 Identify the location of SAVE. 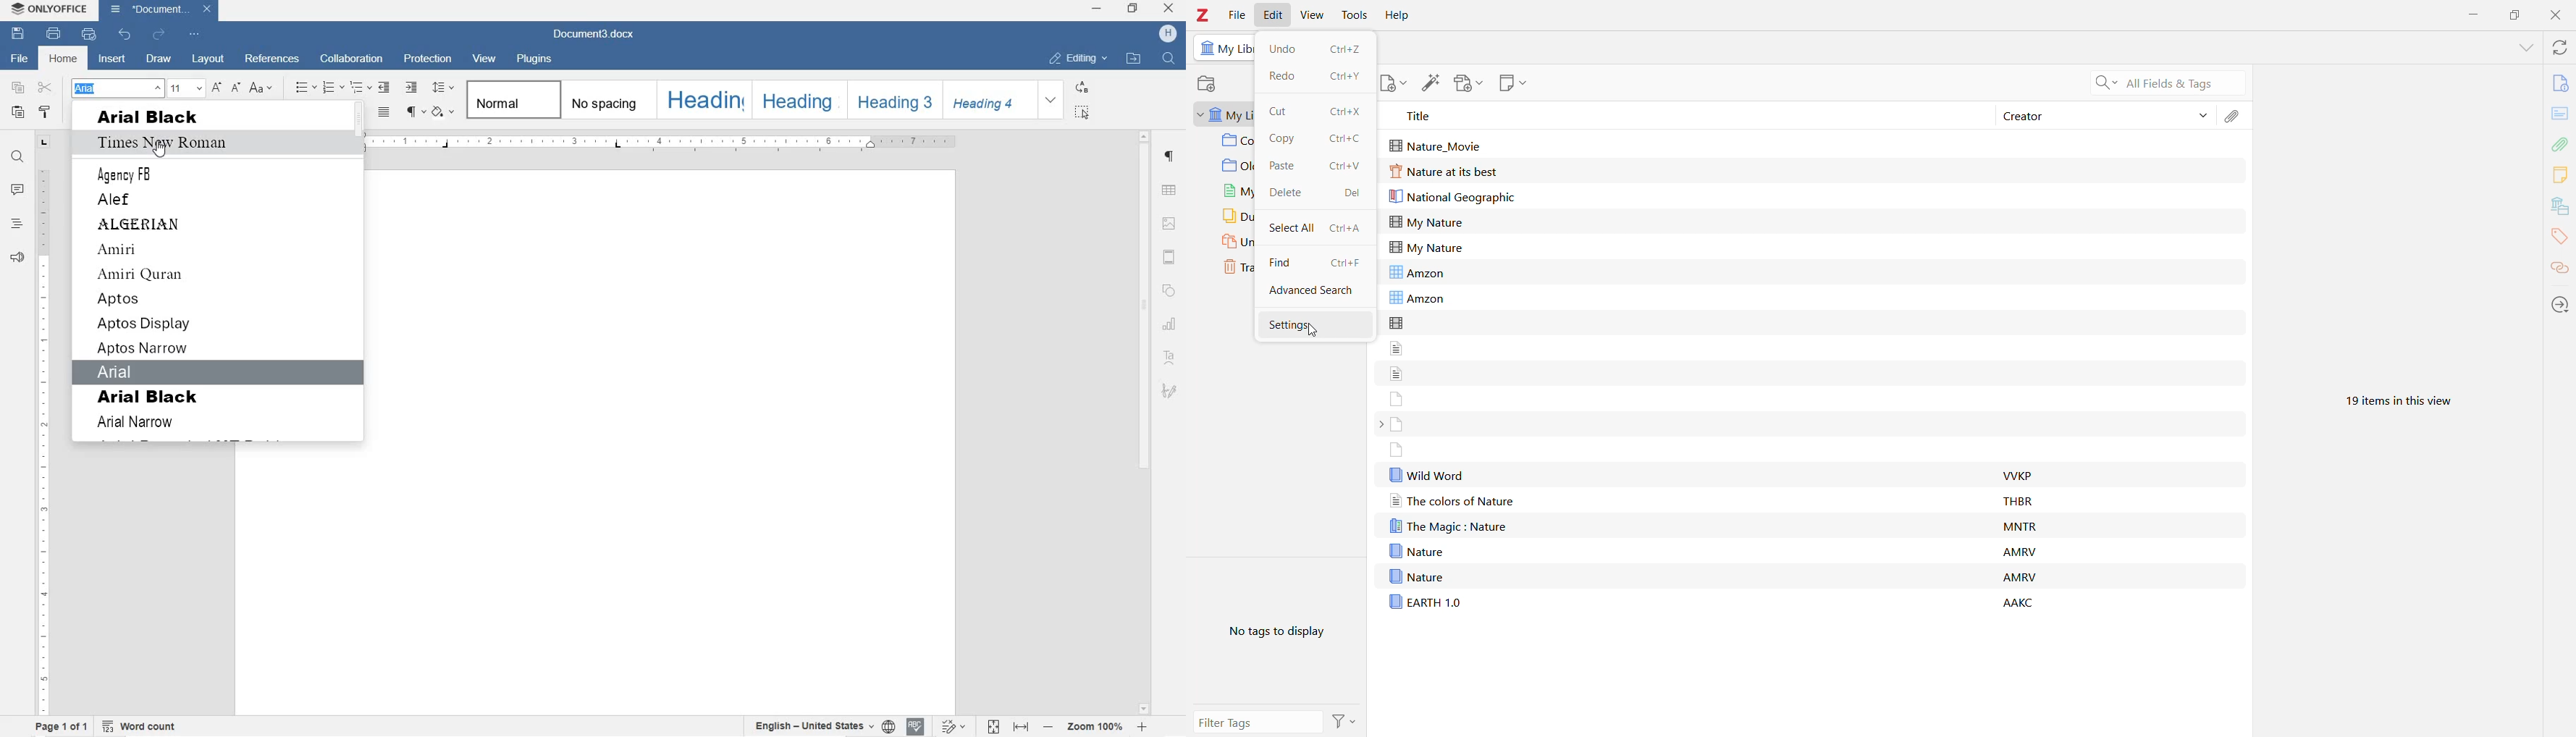
(18, 33).